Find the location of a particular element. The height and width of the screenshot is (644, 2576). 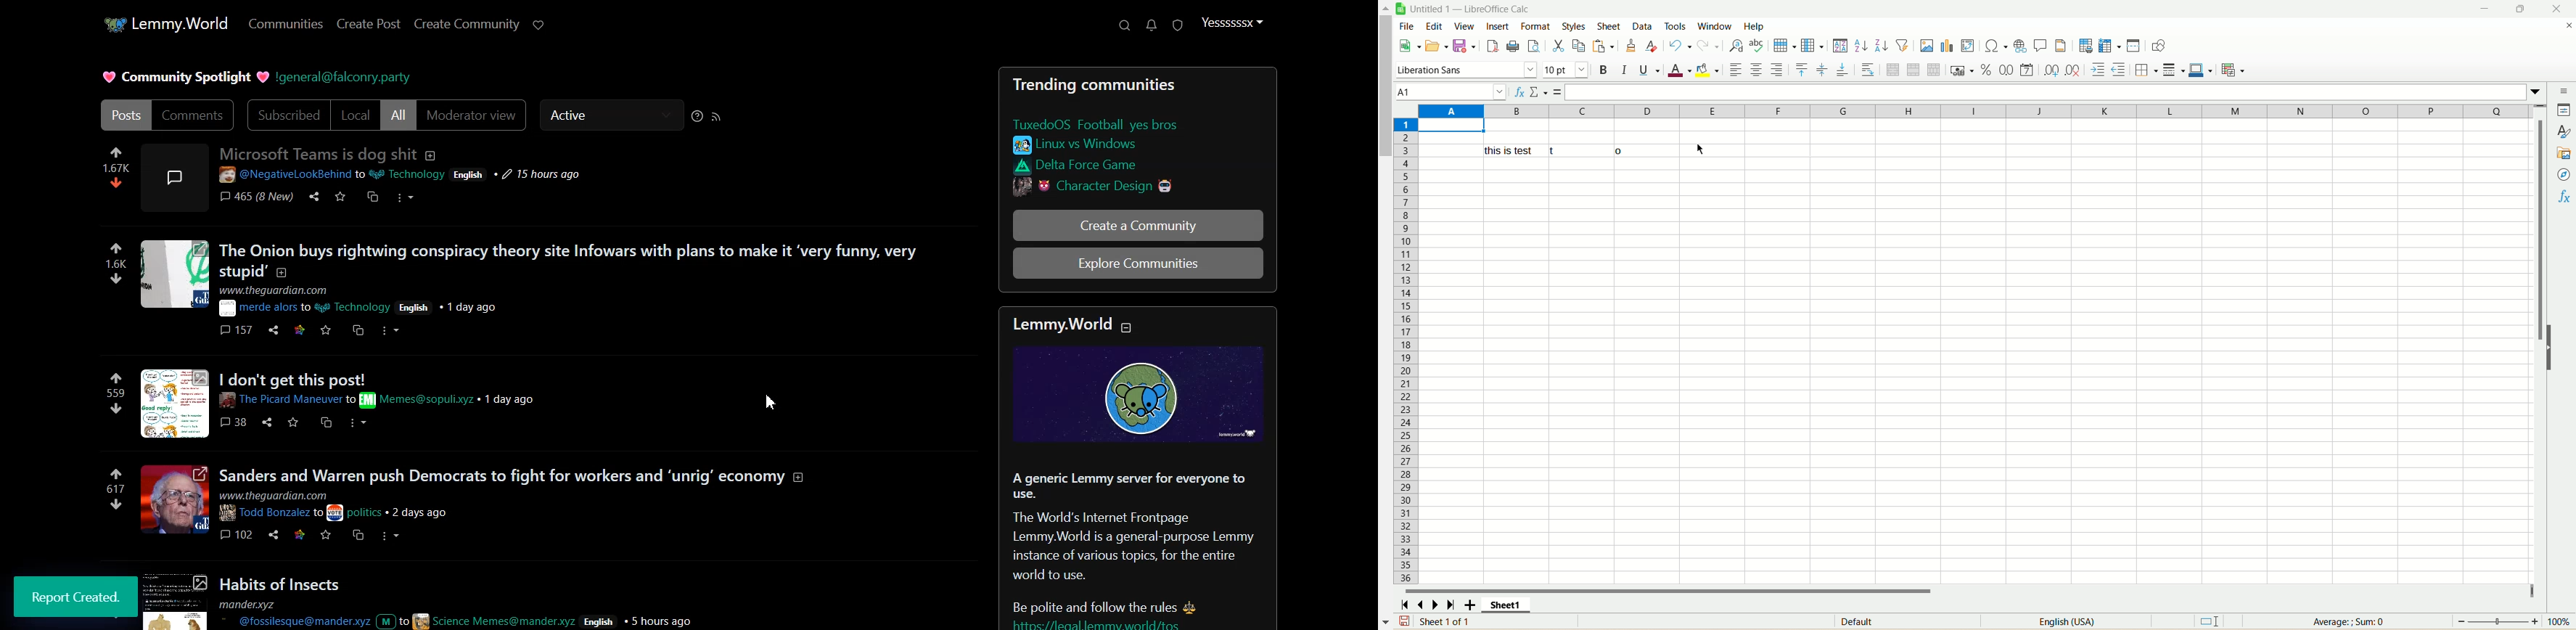

row is located at coordinates (1786, 45).